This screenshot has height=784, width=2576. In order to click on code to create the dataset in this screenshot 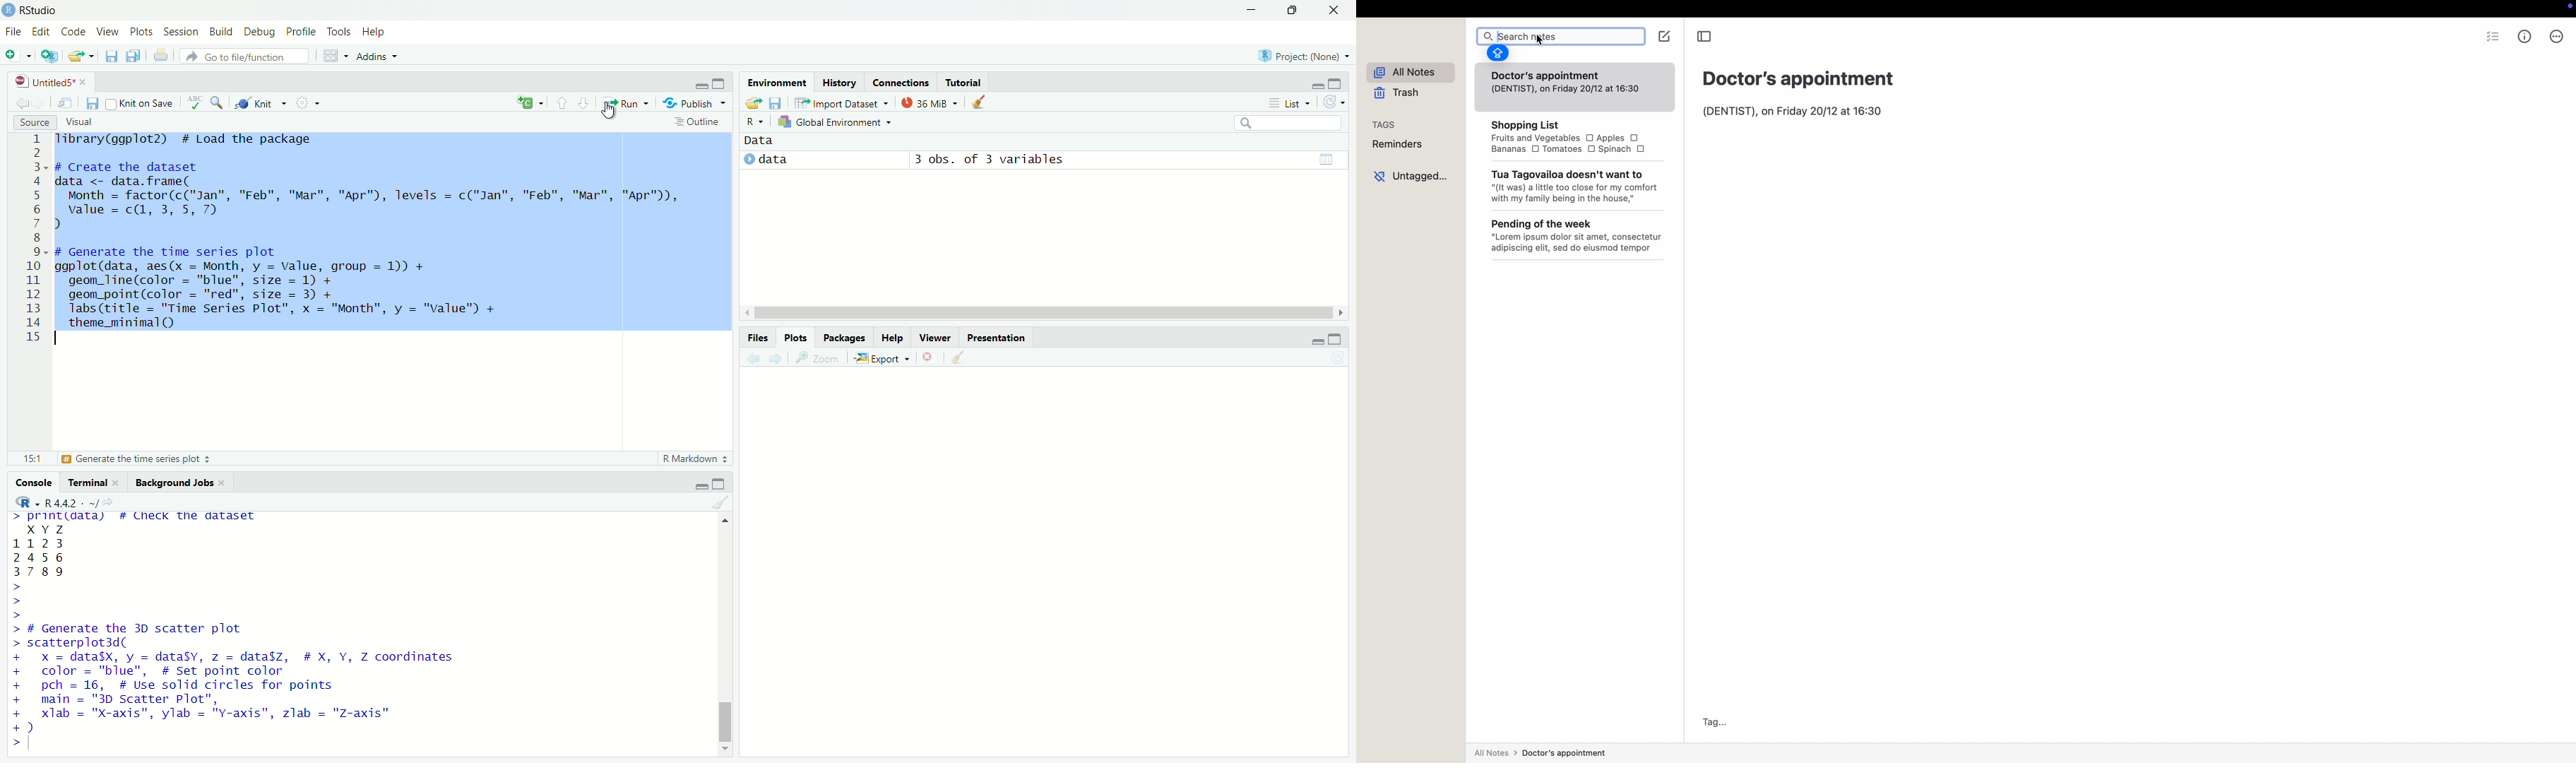, I will do `click(371, 196)`.